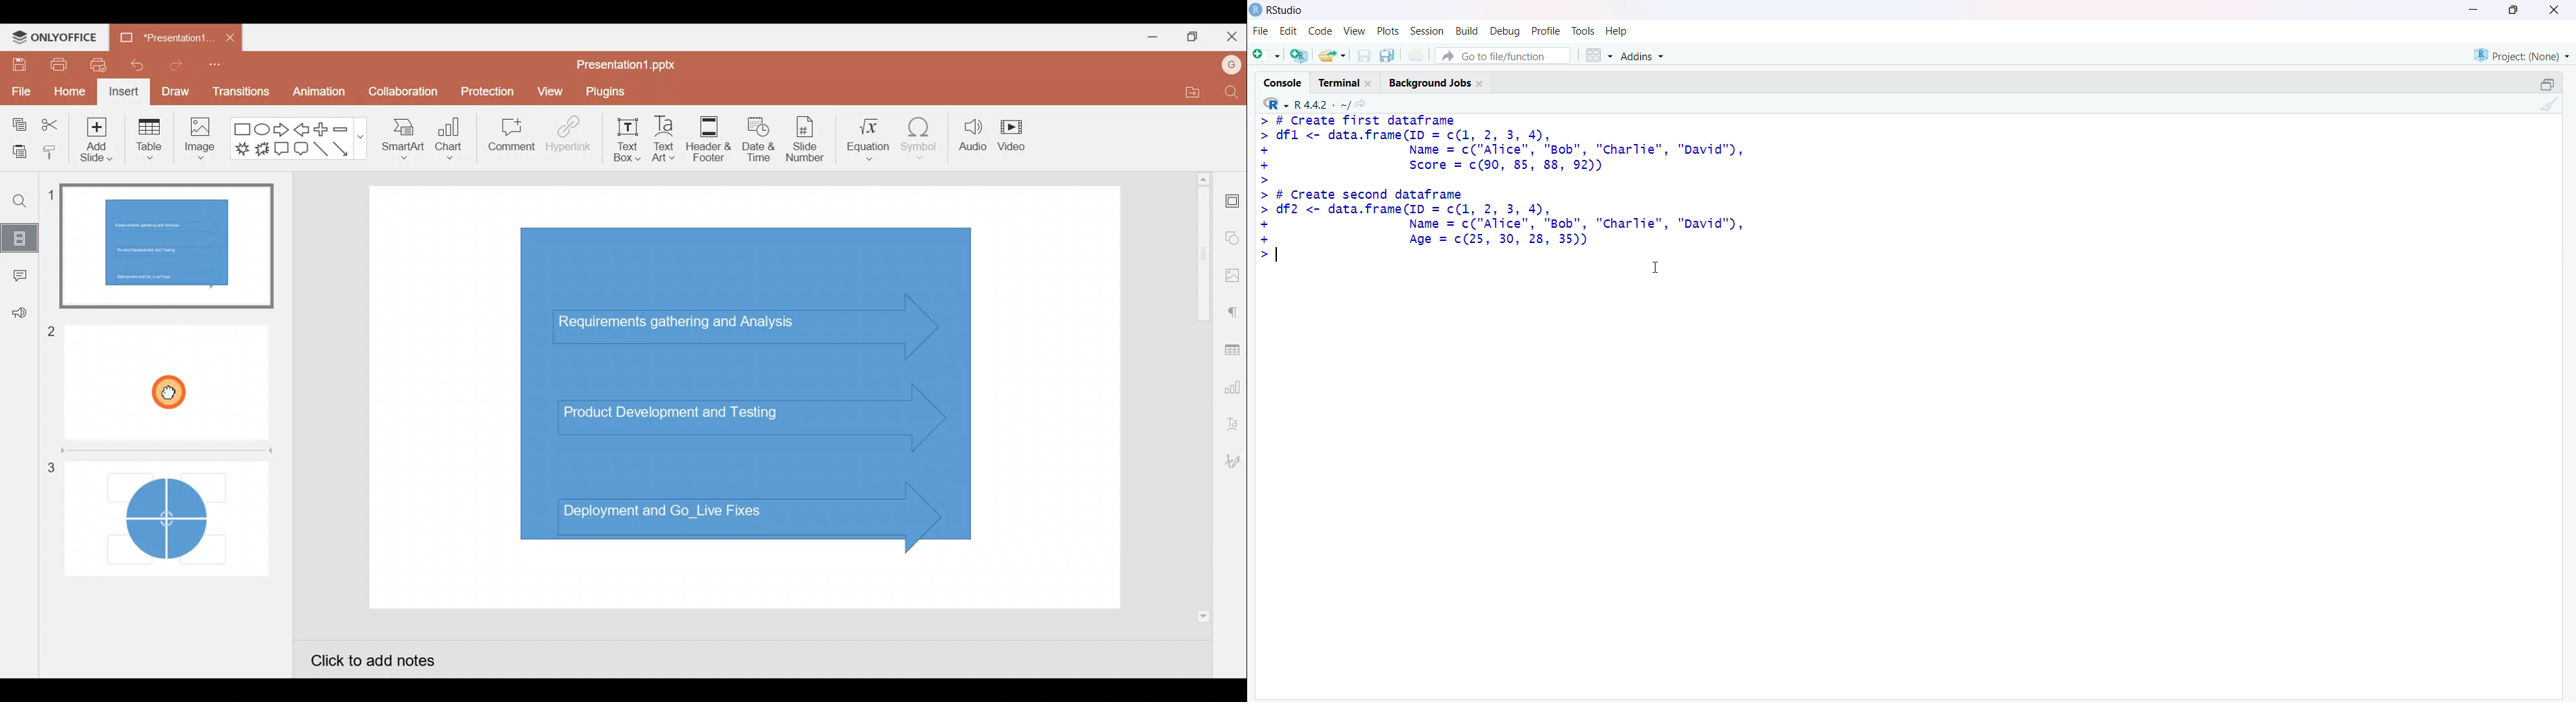 This screenshot has height=728, width=2576. I want to click on close, so click(2555, 10).